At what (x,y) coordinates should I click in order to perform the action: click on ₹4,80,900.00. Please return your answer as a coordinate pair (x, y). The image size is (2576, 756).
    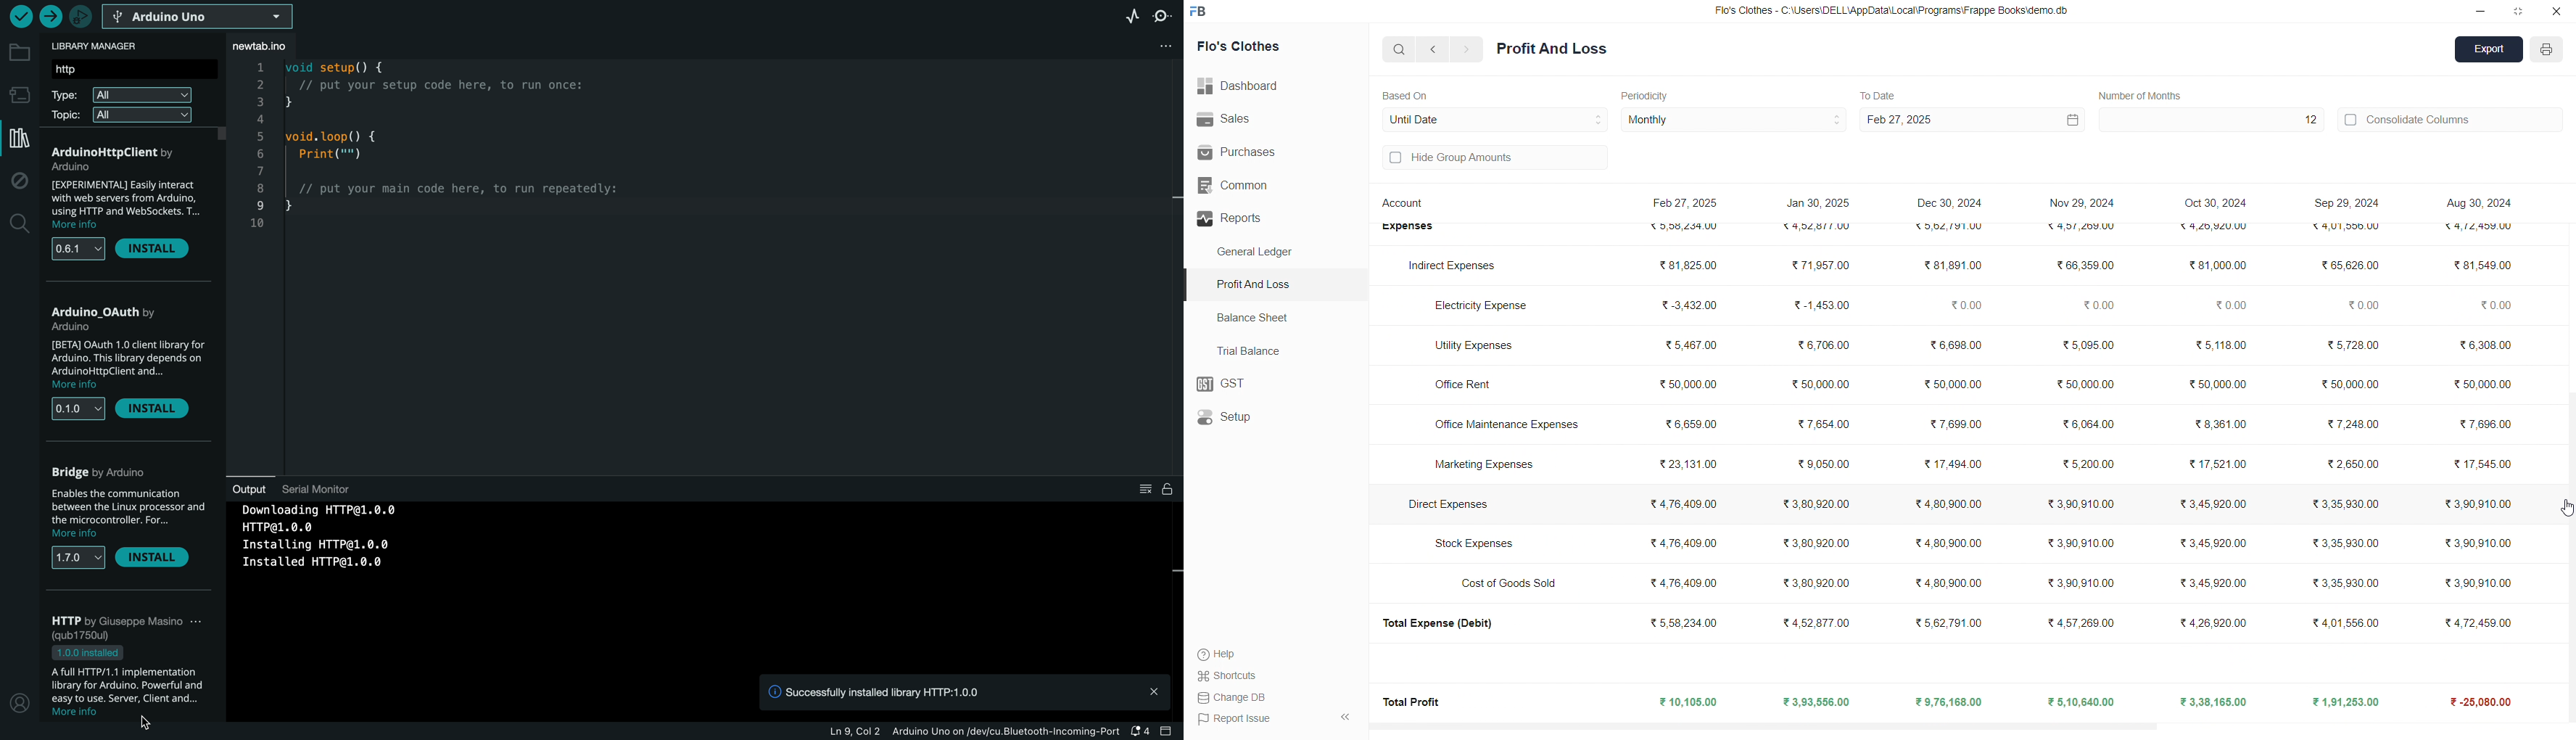
    Looking at the image, I should click on (1950, 583).